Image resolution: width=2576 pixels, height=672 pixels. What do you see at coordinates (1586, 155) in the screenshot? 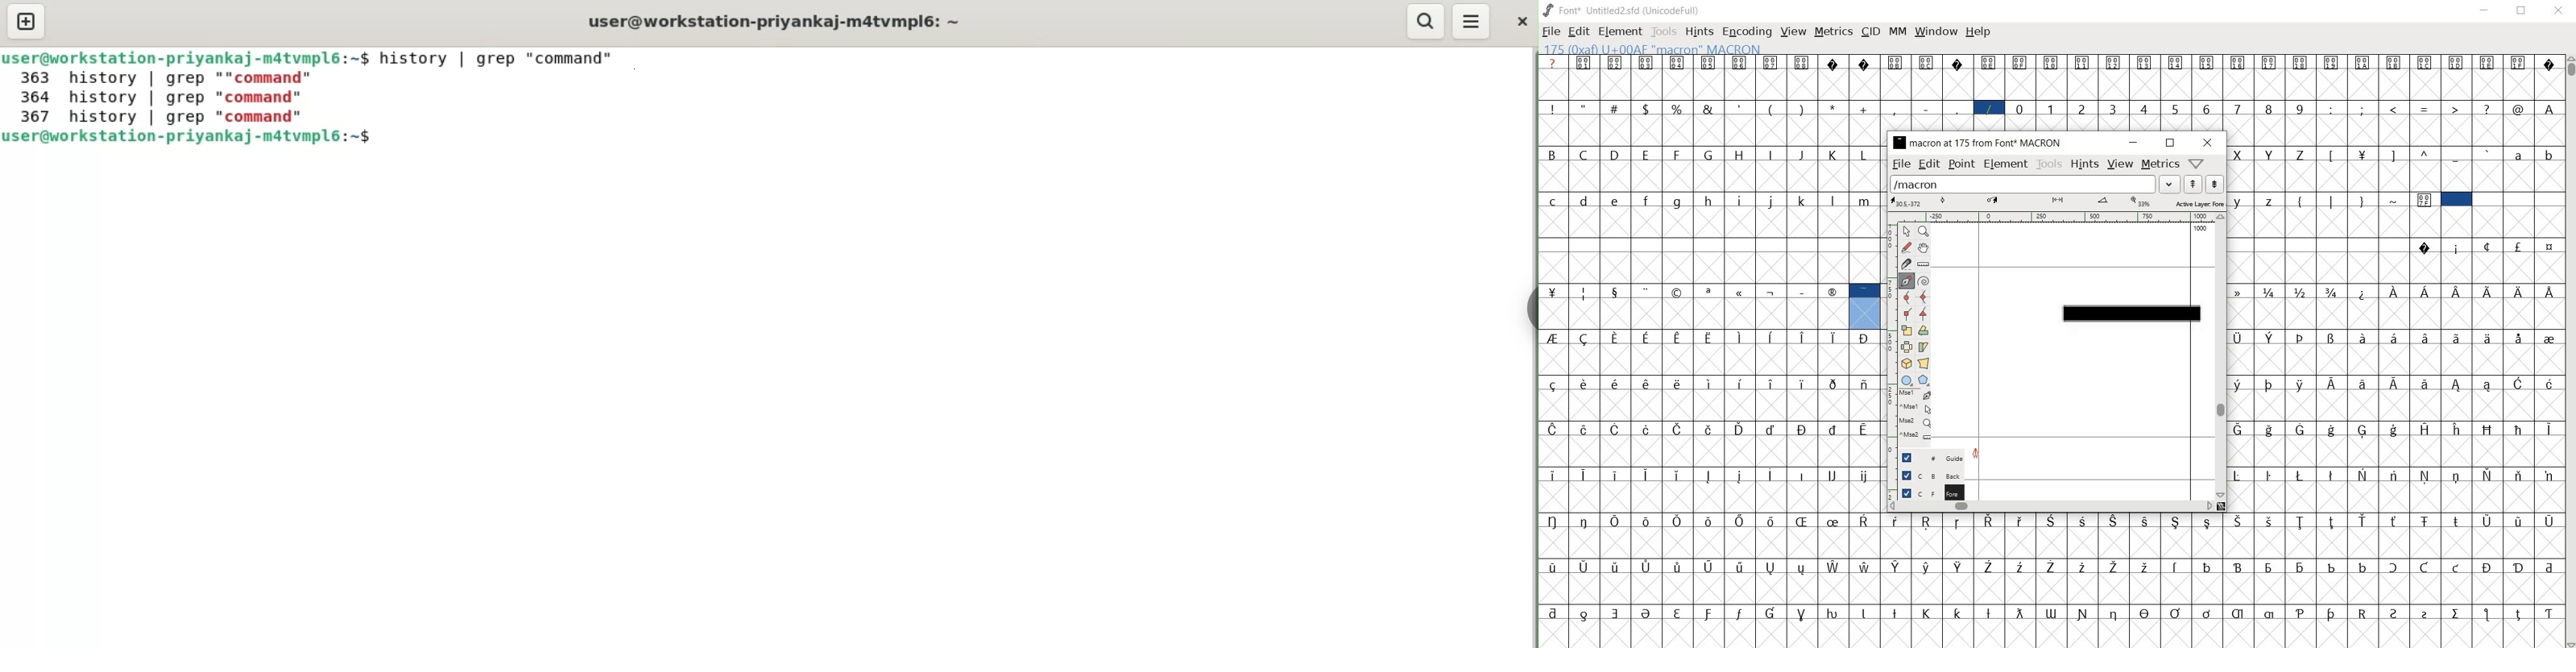
I see `C` at bounding box center [1586, 155].